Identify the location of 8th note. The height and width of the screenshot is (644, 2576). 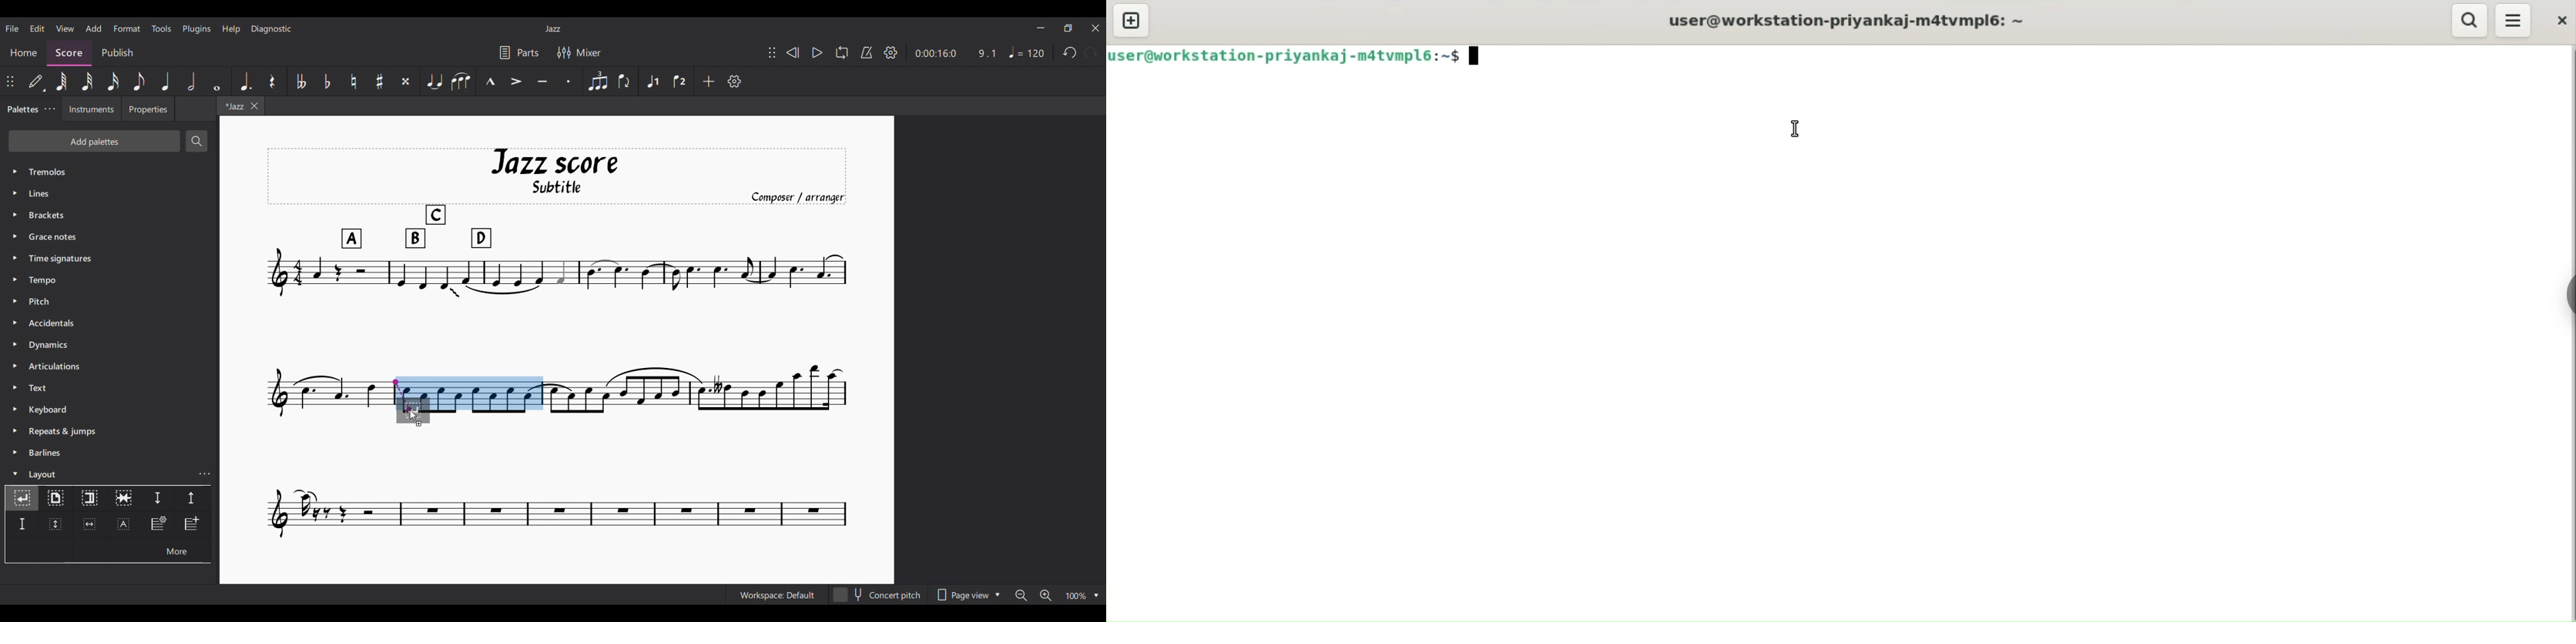
(139, 81).